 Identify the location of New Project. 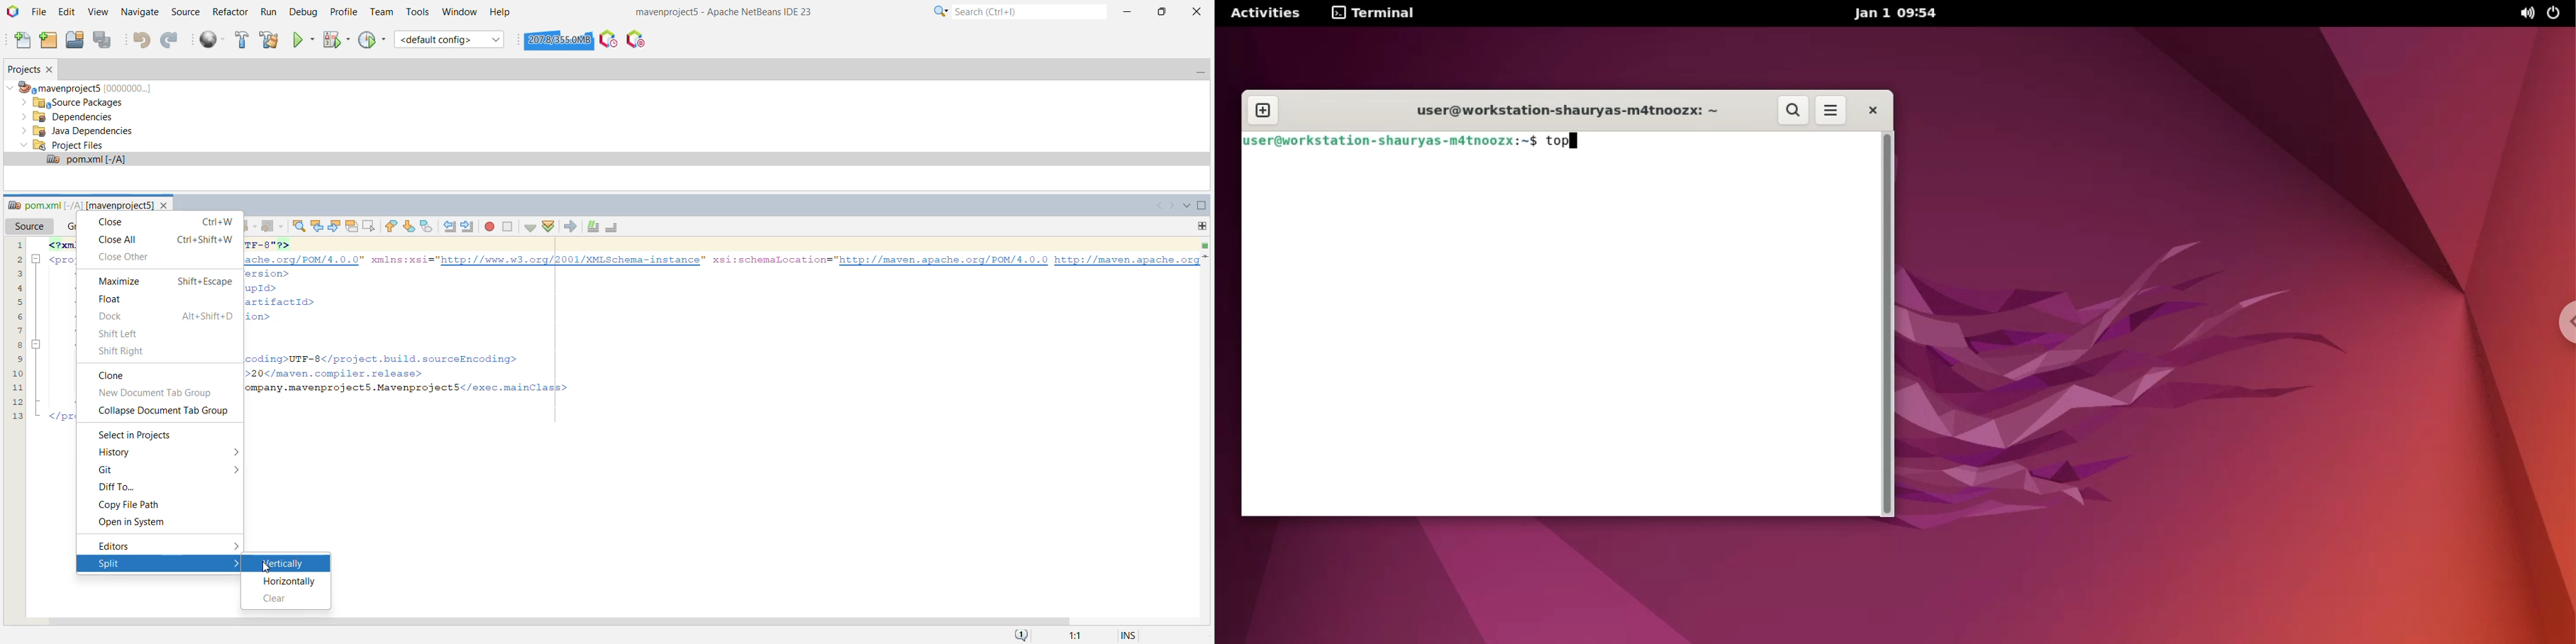
(49, 40).